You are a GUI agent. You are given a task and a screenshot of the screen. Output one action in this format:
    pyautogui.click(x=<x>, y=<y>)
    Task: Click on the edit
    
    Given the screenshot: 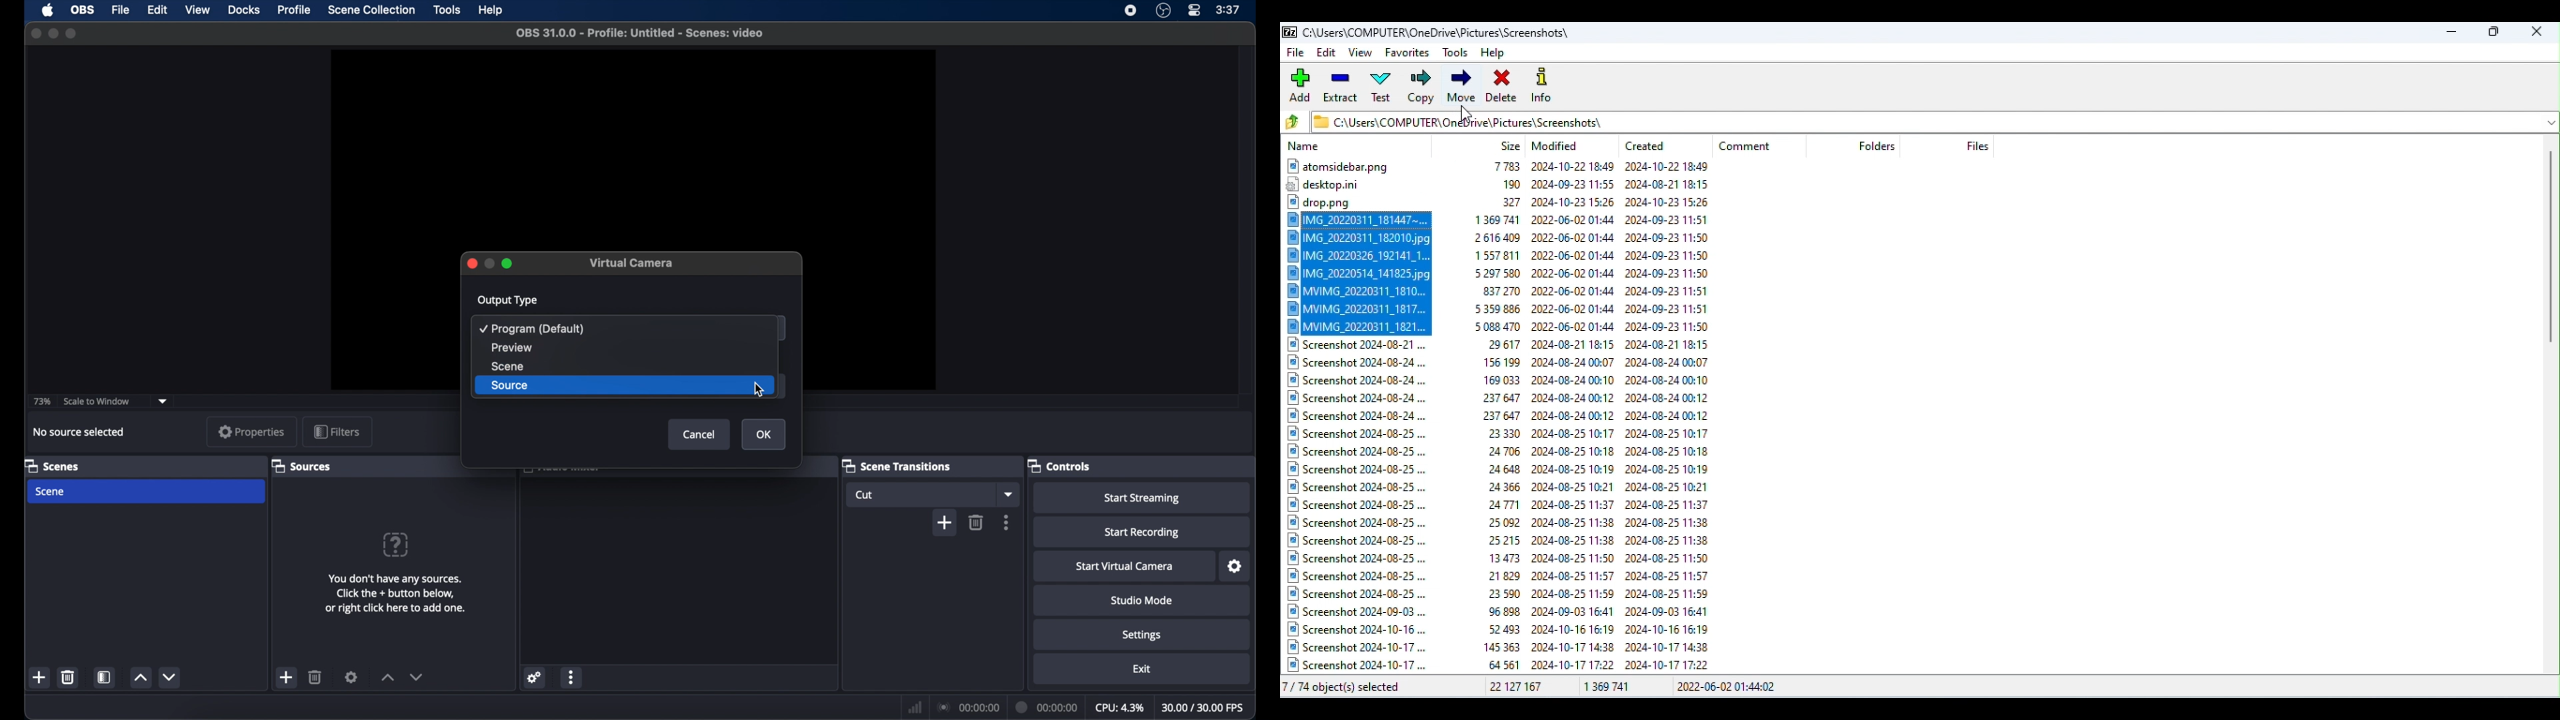 What is the action you would take?
    pyautogui.click(x=157, y=9)
    